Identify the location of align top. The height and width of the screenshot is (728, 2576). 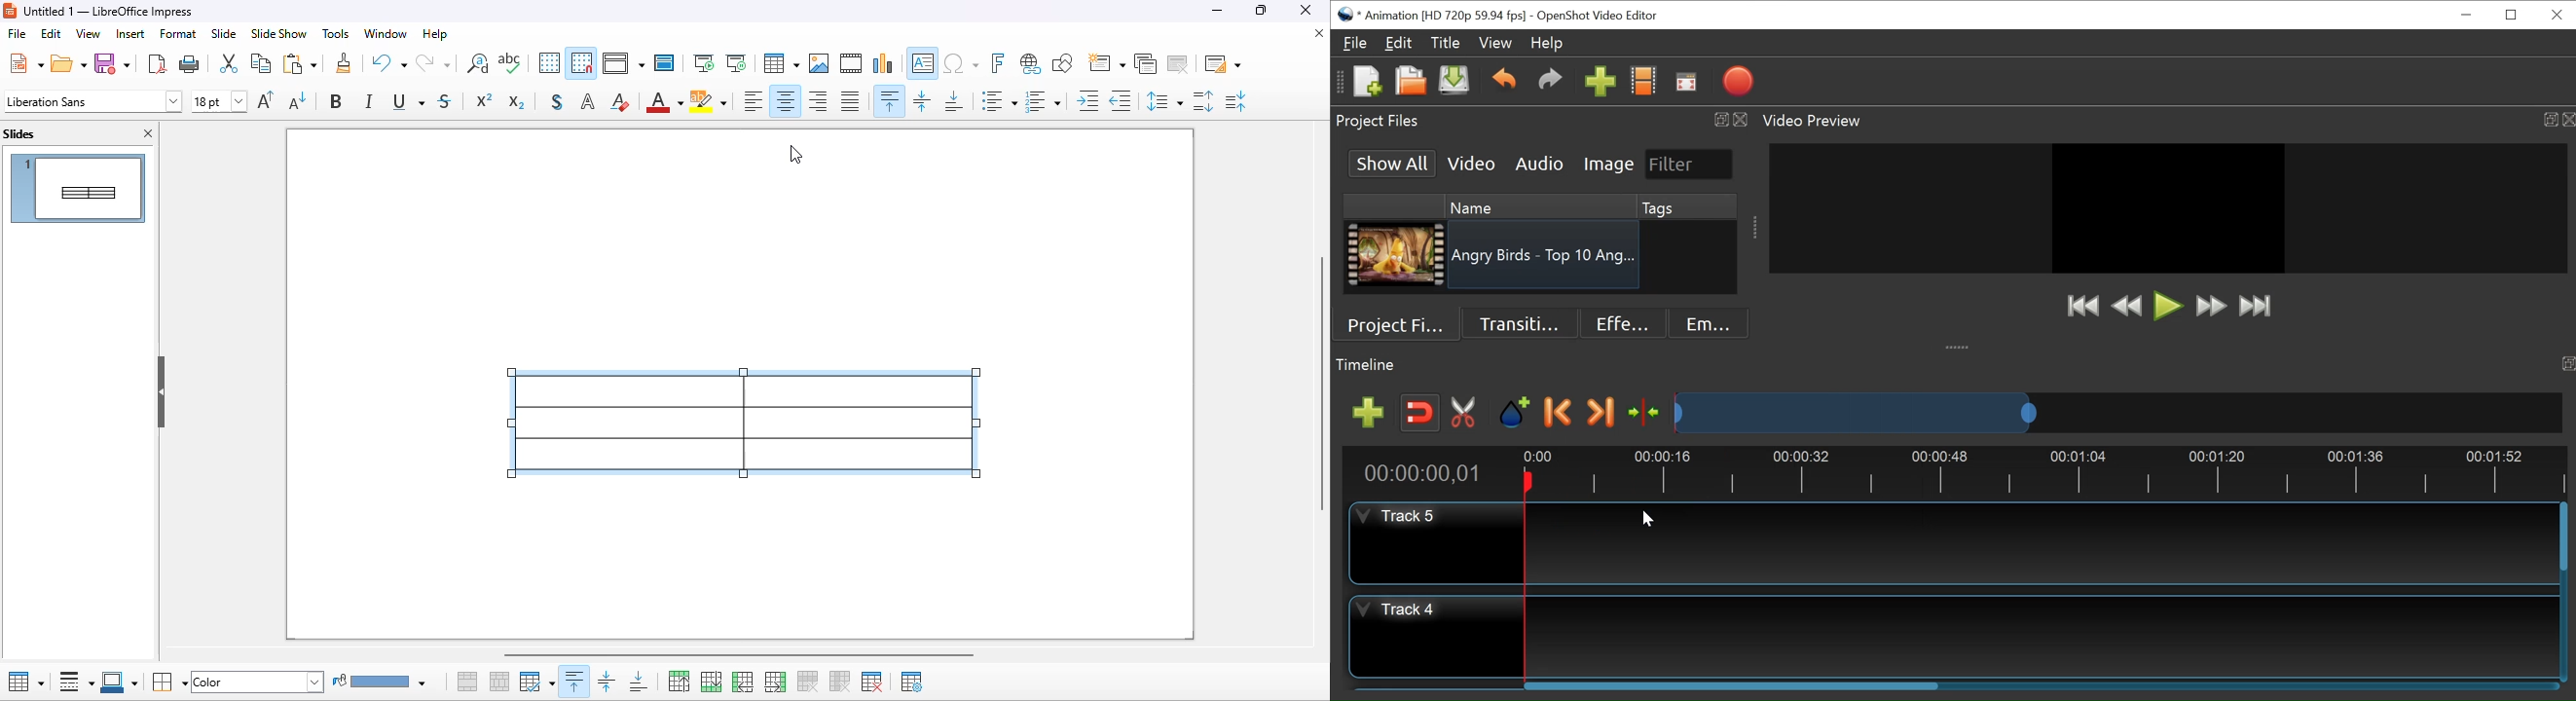
(890, 100).